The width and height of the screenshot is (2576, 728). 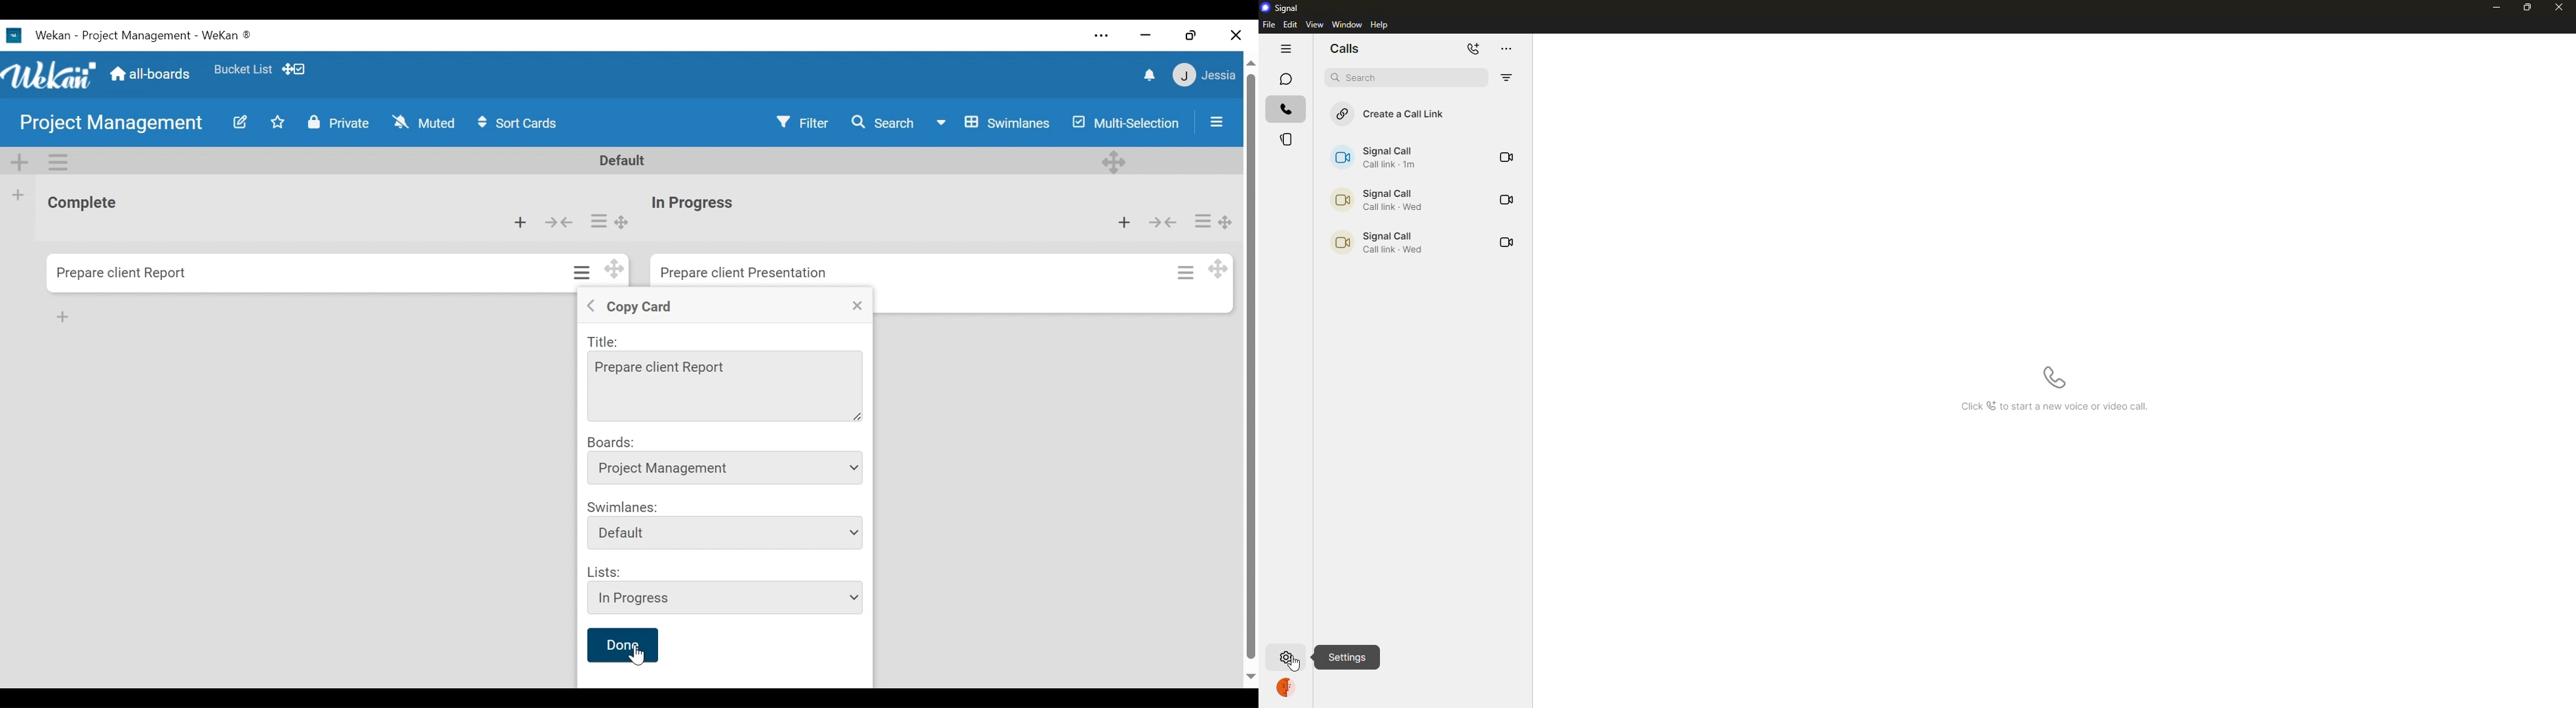 What do you see at coordinates (1170, 222) in the screenshot?
I see `Collapse` at bounding box center [1170, 222].